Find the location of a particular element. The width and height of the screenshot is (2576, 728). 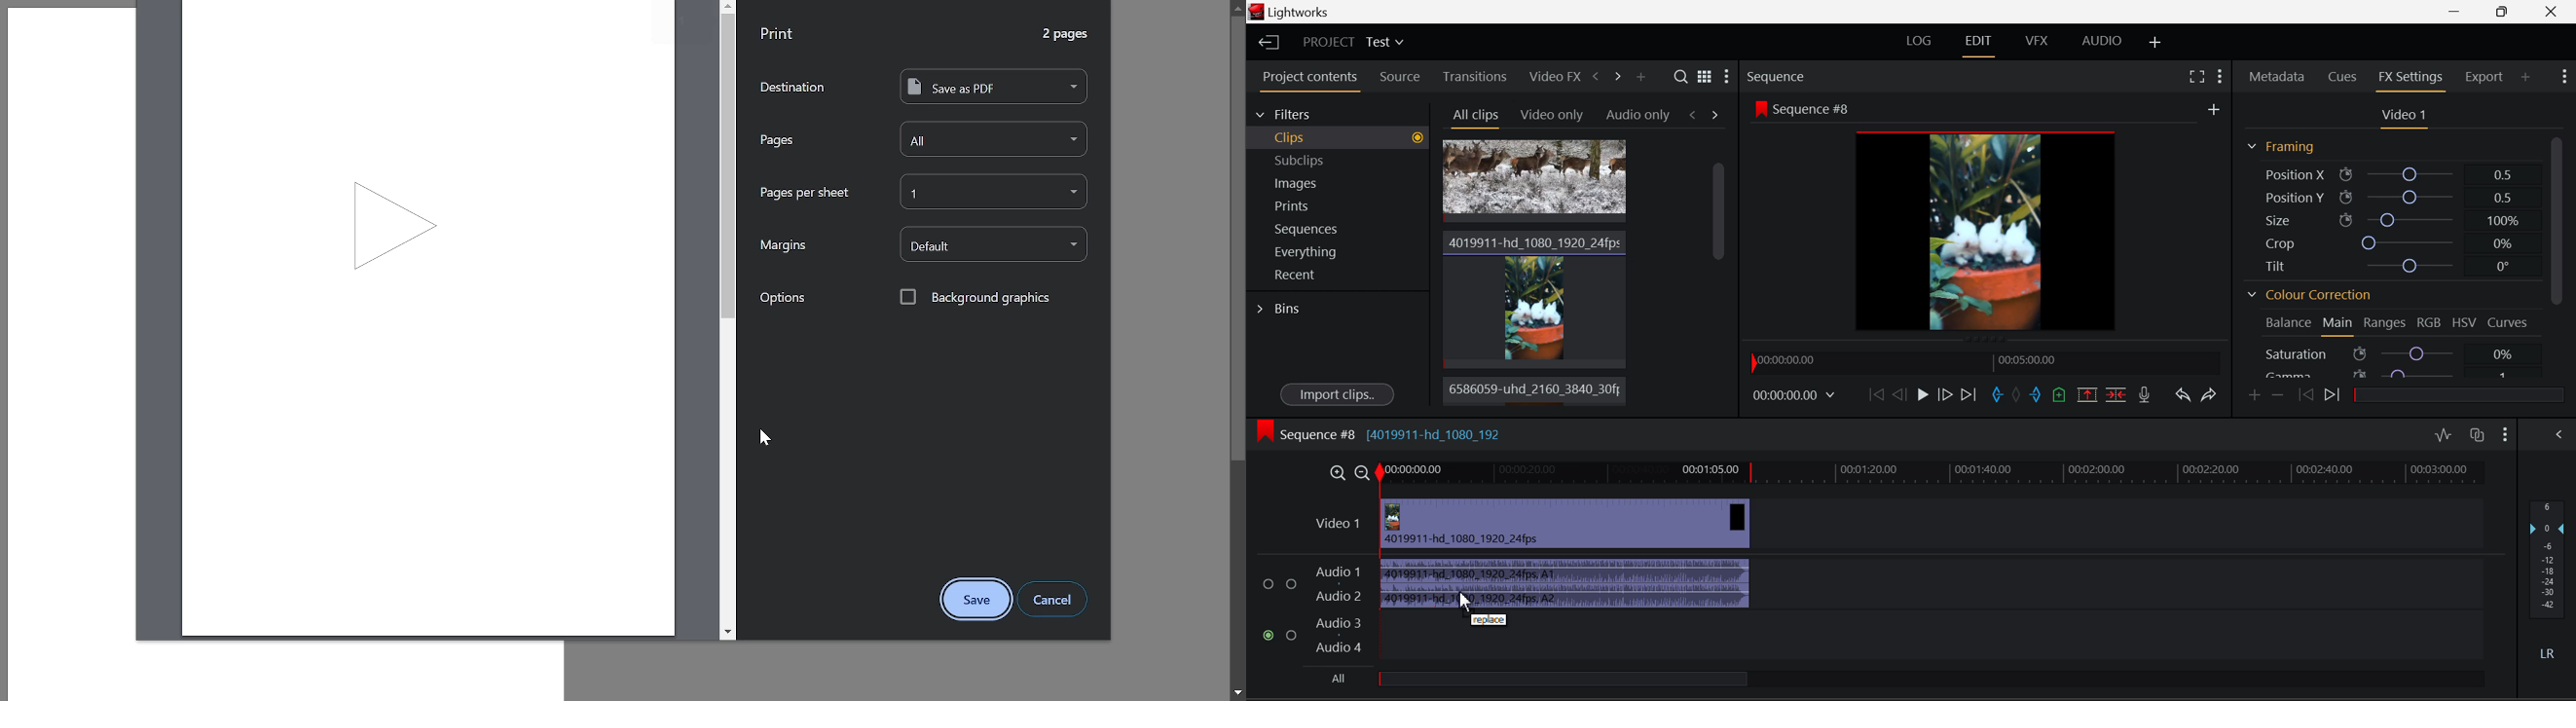

Add Panel is located at coordinates (1640, 76).